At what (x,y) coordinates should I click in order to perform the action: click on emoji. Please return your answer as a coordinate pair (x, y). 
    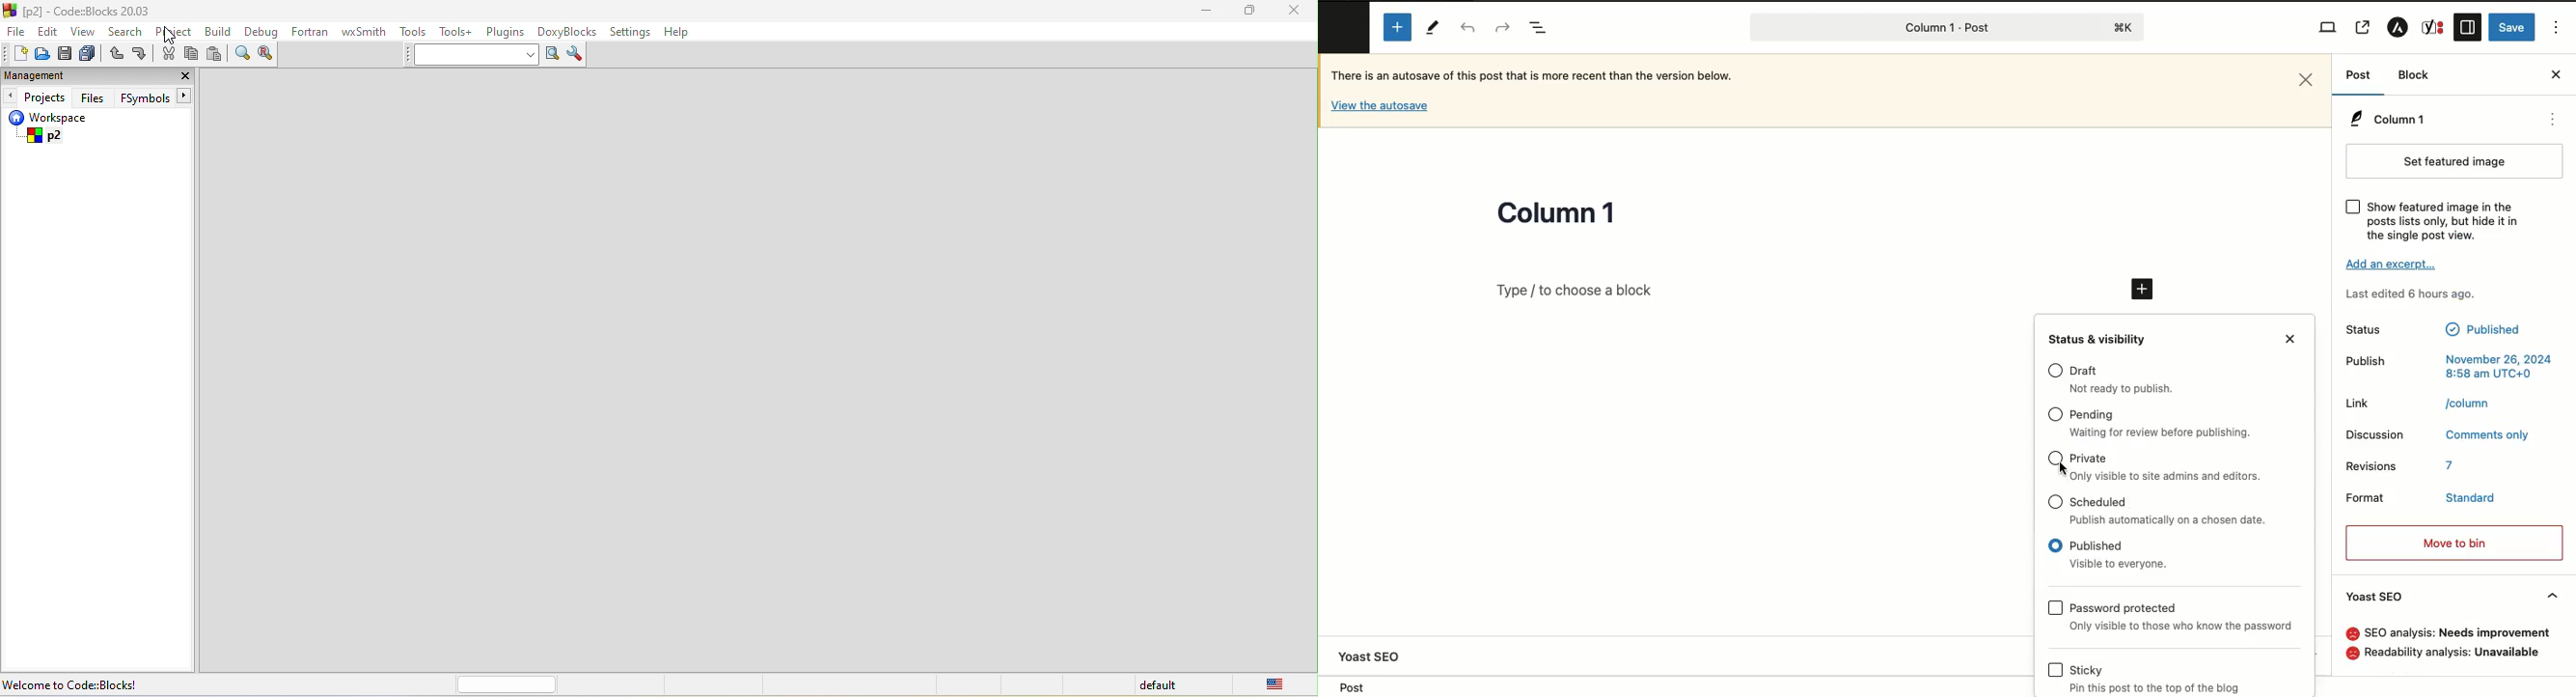
    Looking at the image, I should click on (2351, 652).